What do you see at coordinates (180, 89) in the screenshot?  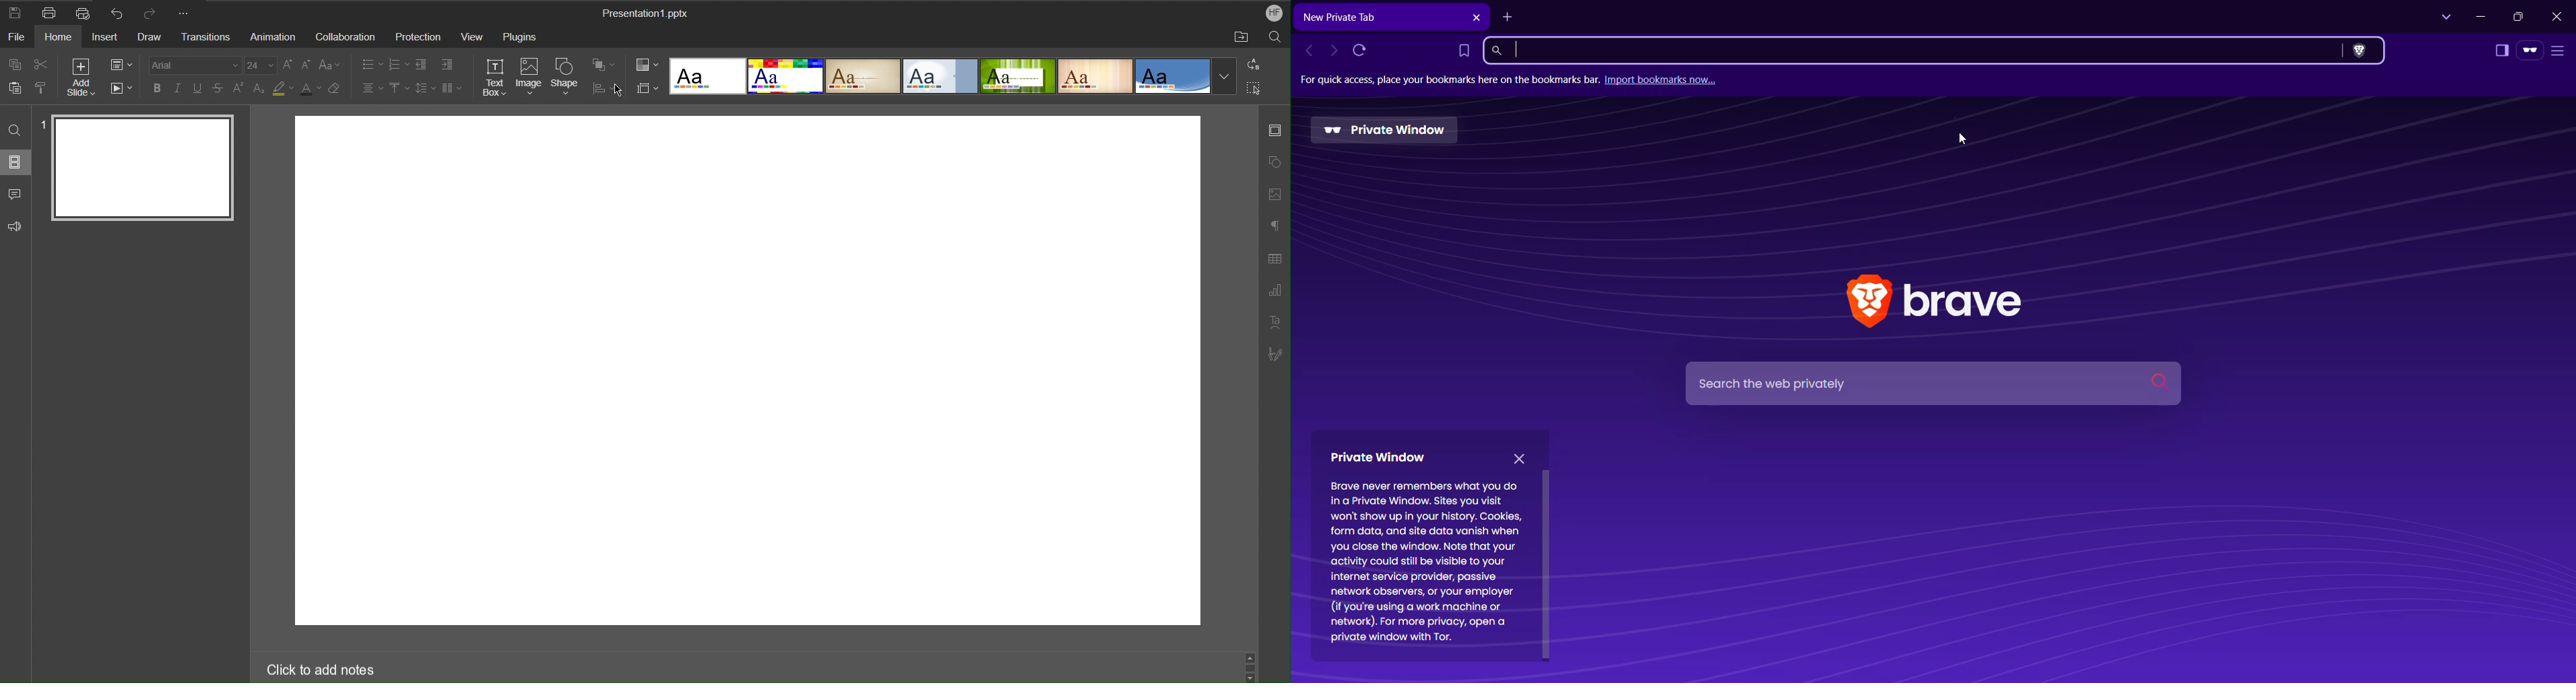 I see `Italic` at bounding box center [180, 89].